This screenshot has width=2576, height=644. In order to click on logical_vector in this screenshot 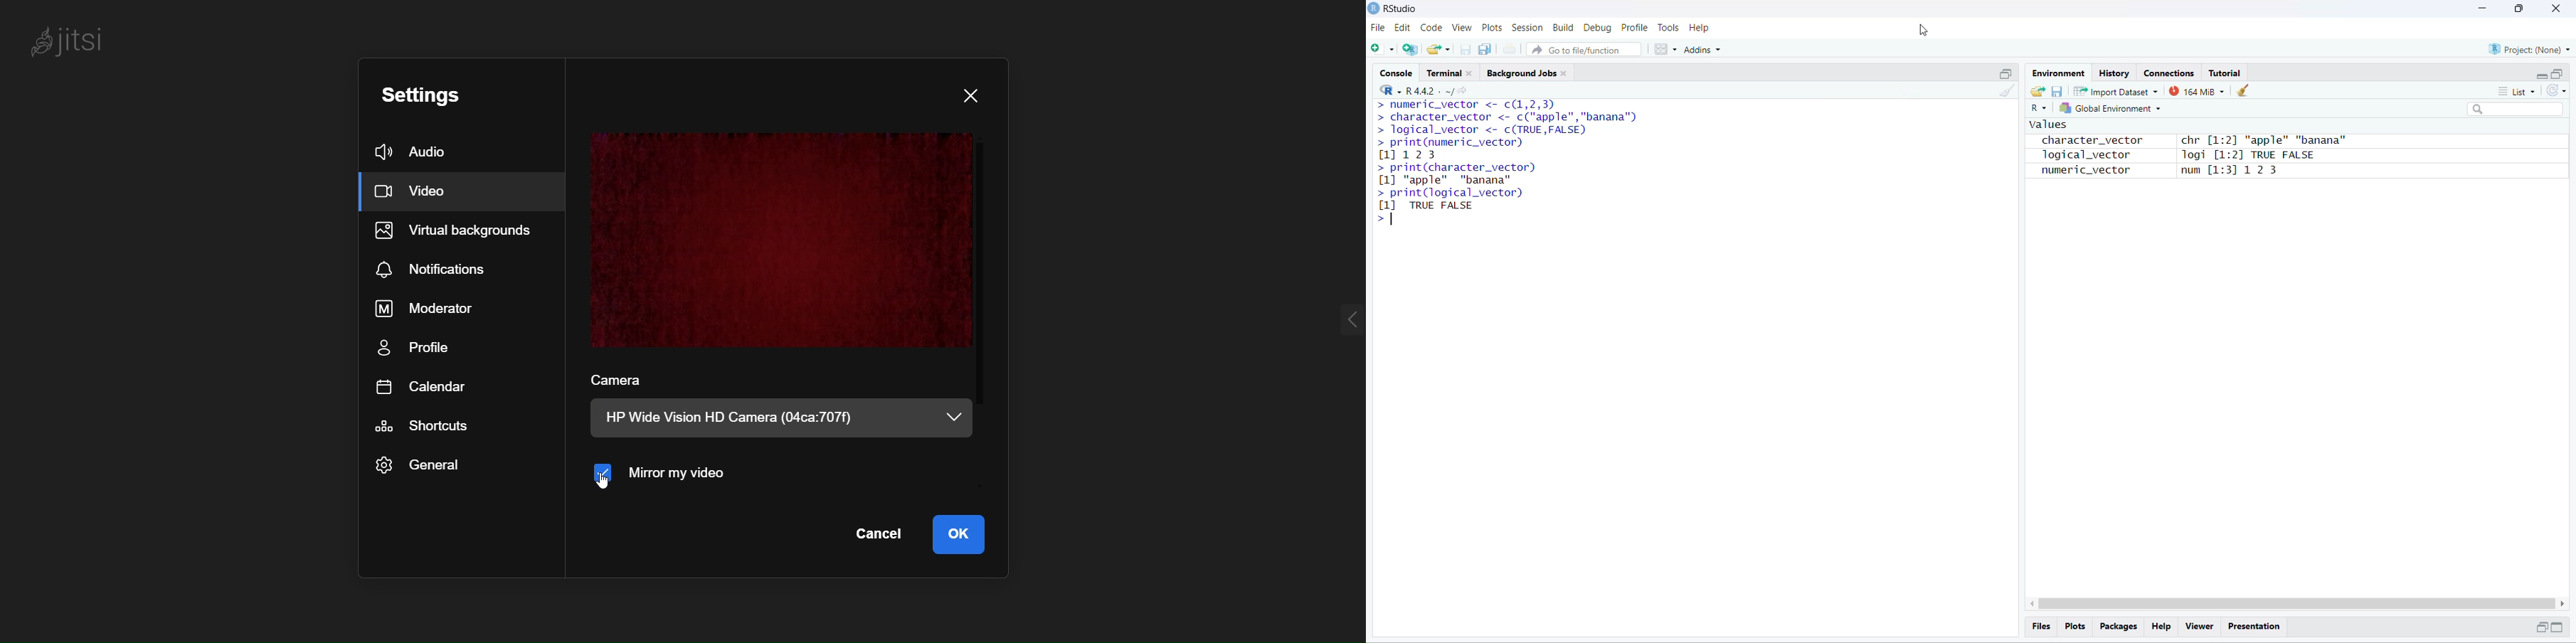, I will do `click(2080, 156)`.